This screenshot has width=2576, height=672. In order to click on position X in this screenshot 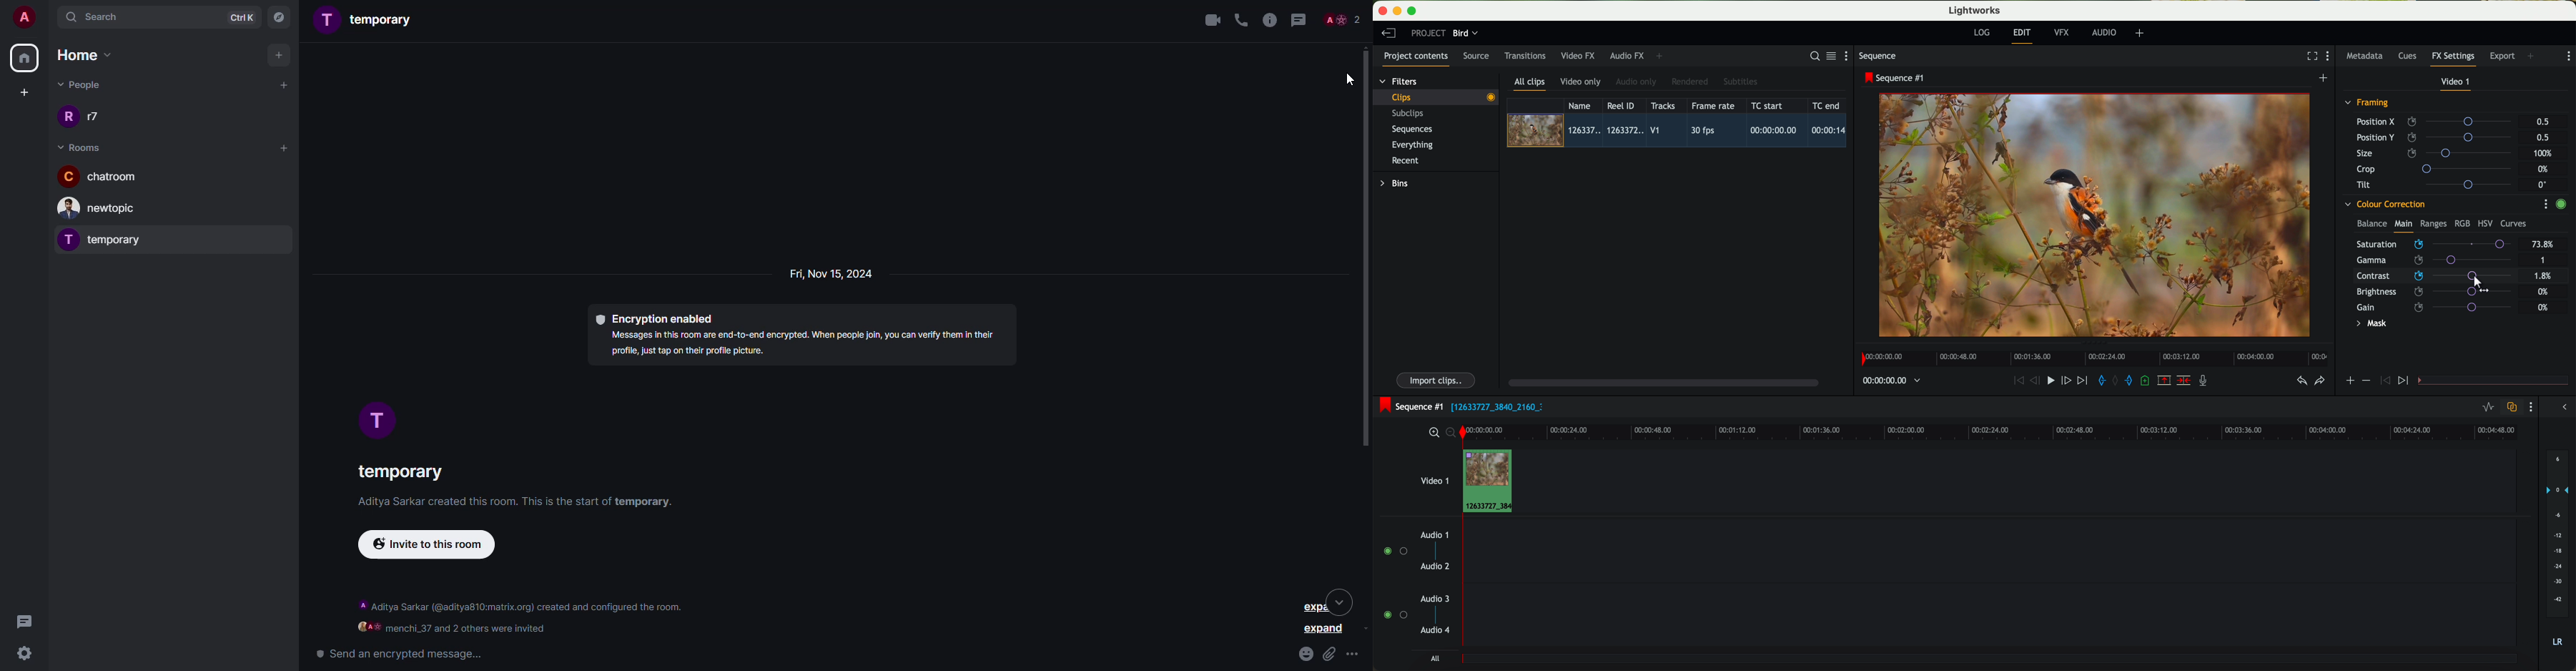, I will do `click(2438, 122)`.